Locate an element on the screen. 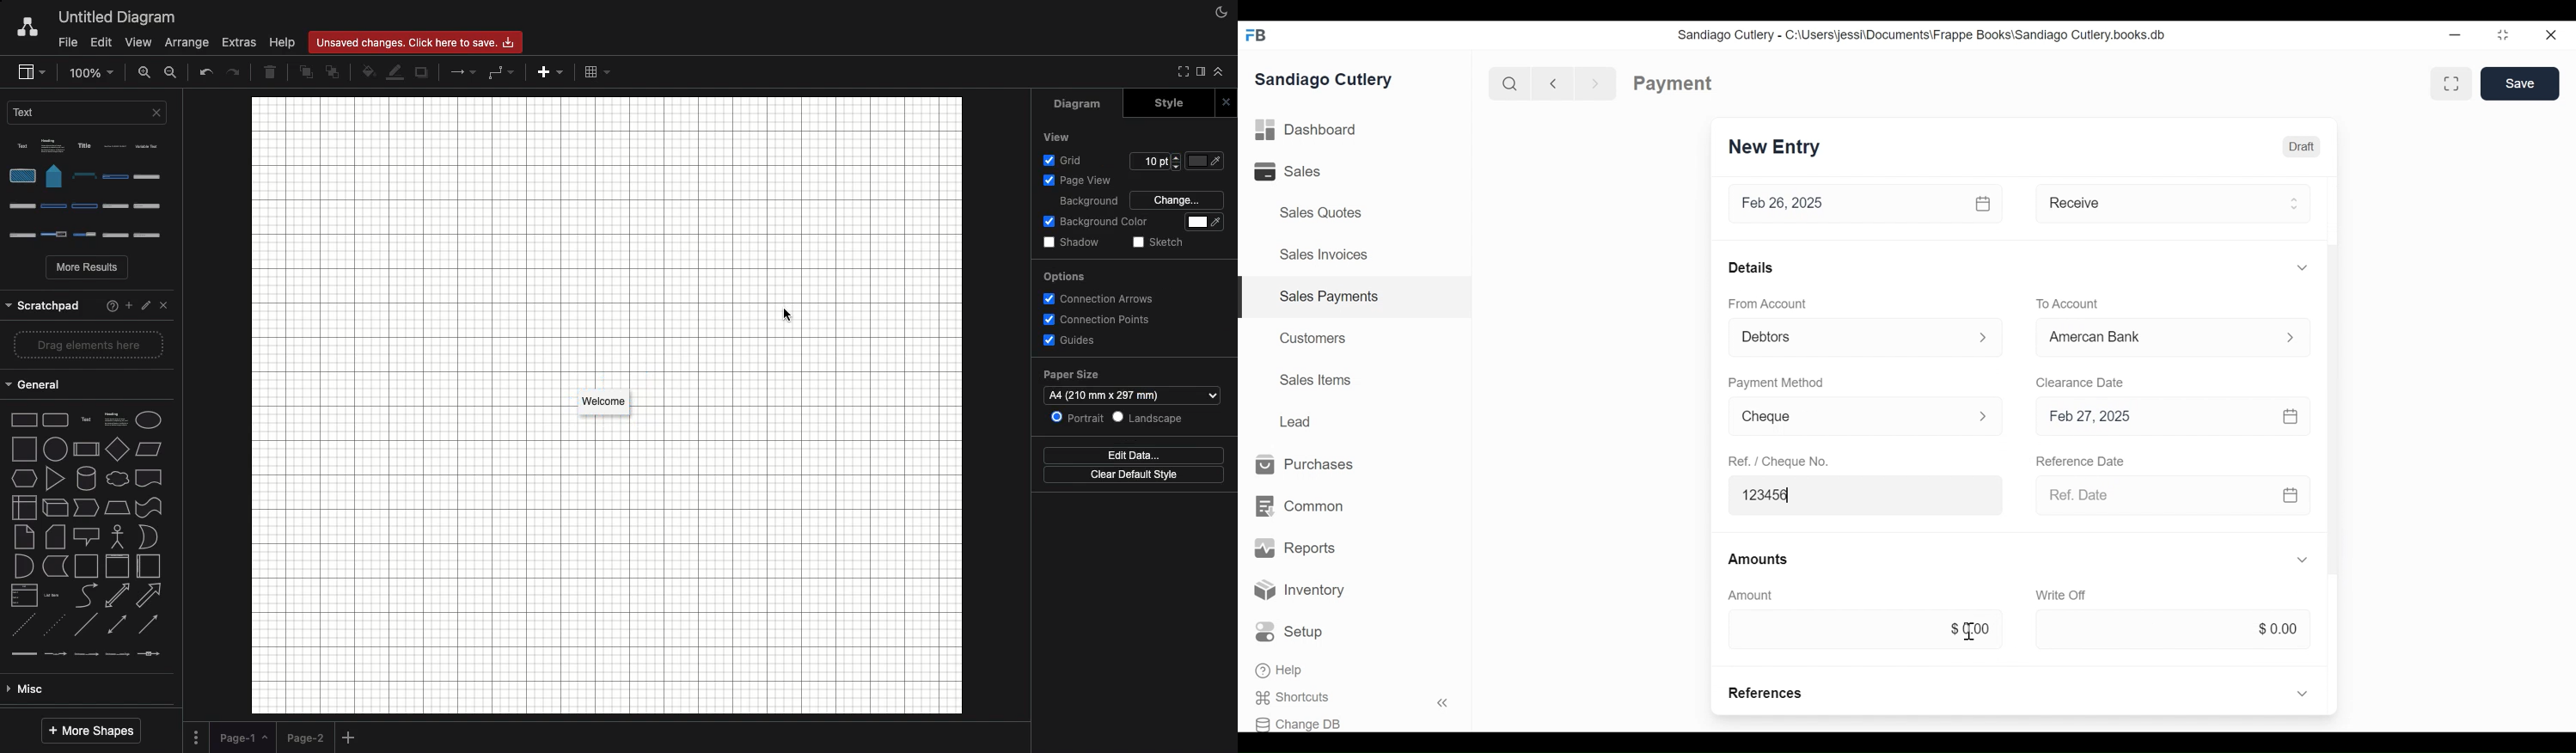 The height and width of the screenshot is (756, 2576). Restore is located at coordinates (2503, 36).